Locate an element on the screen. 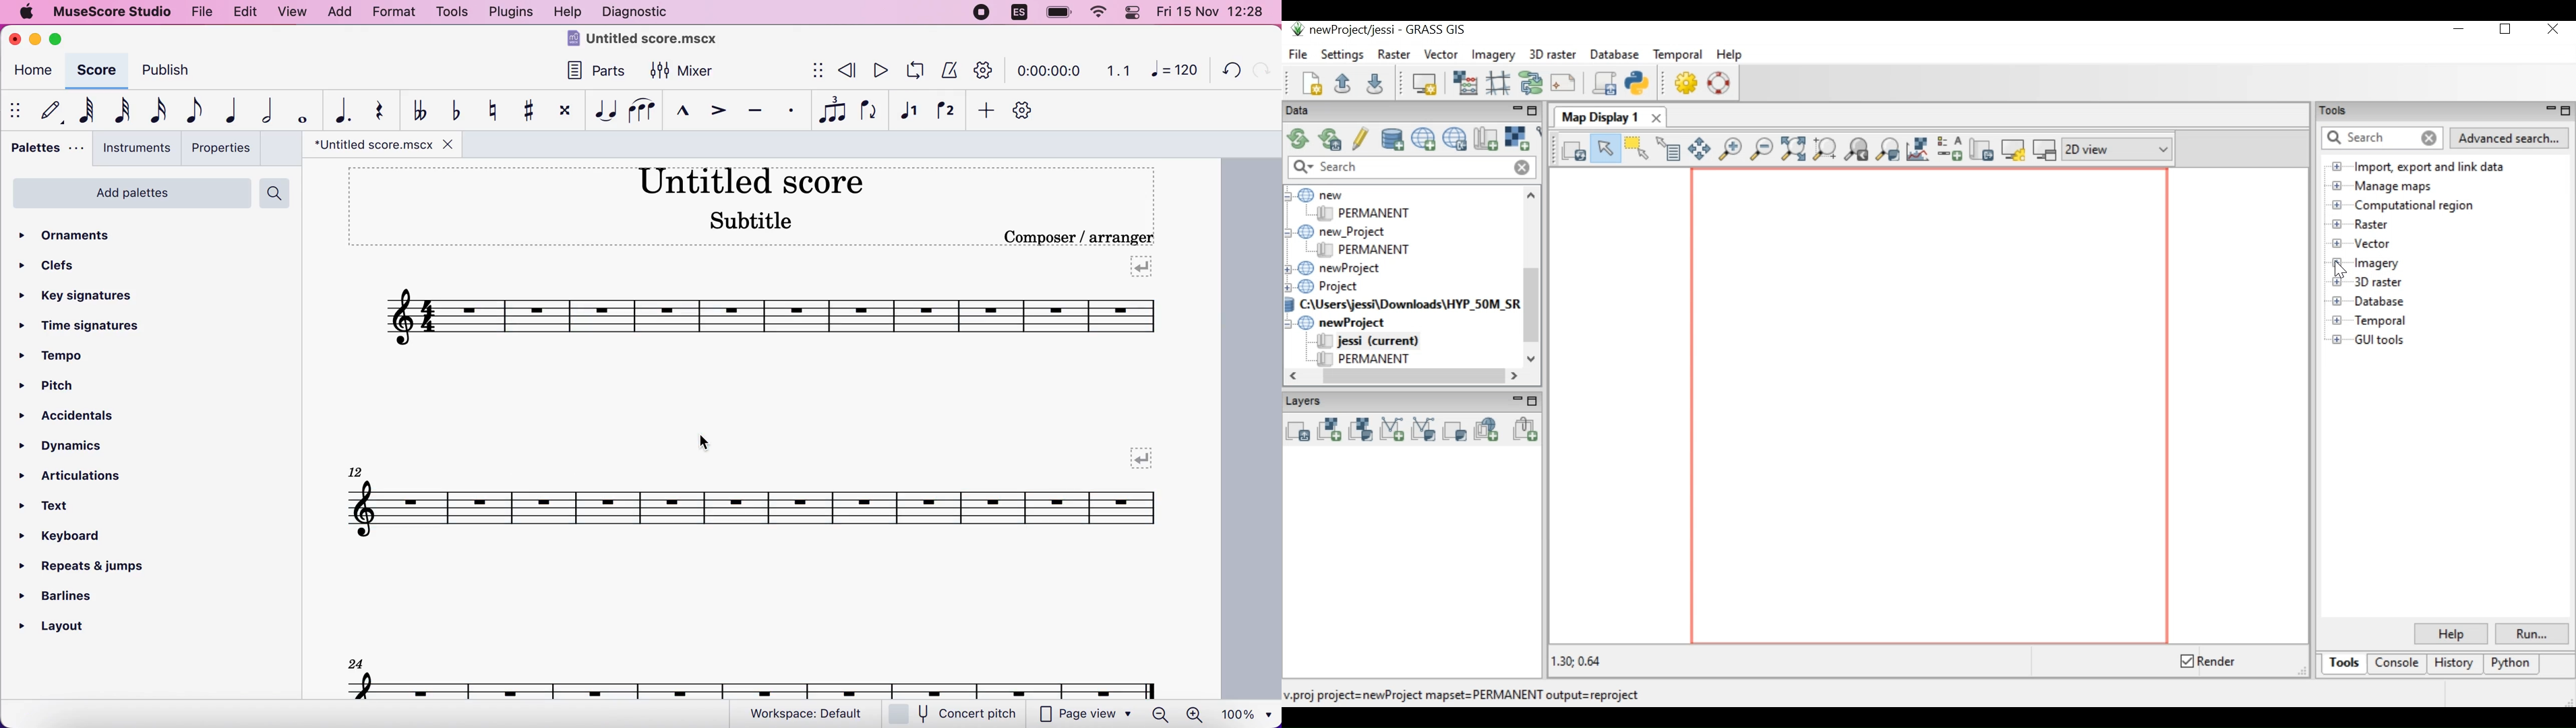 The image size is (2576, 728). close is located at coordinates (18, 40).